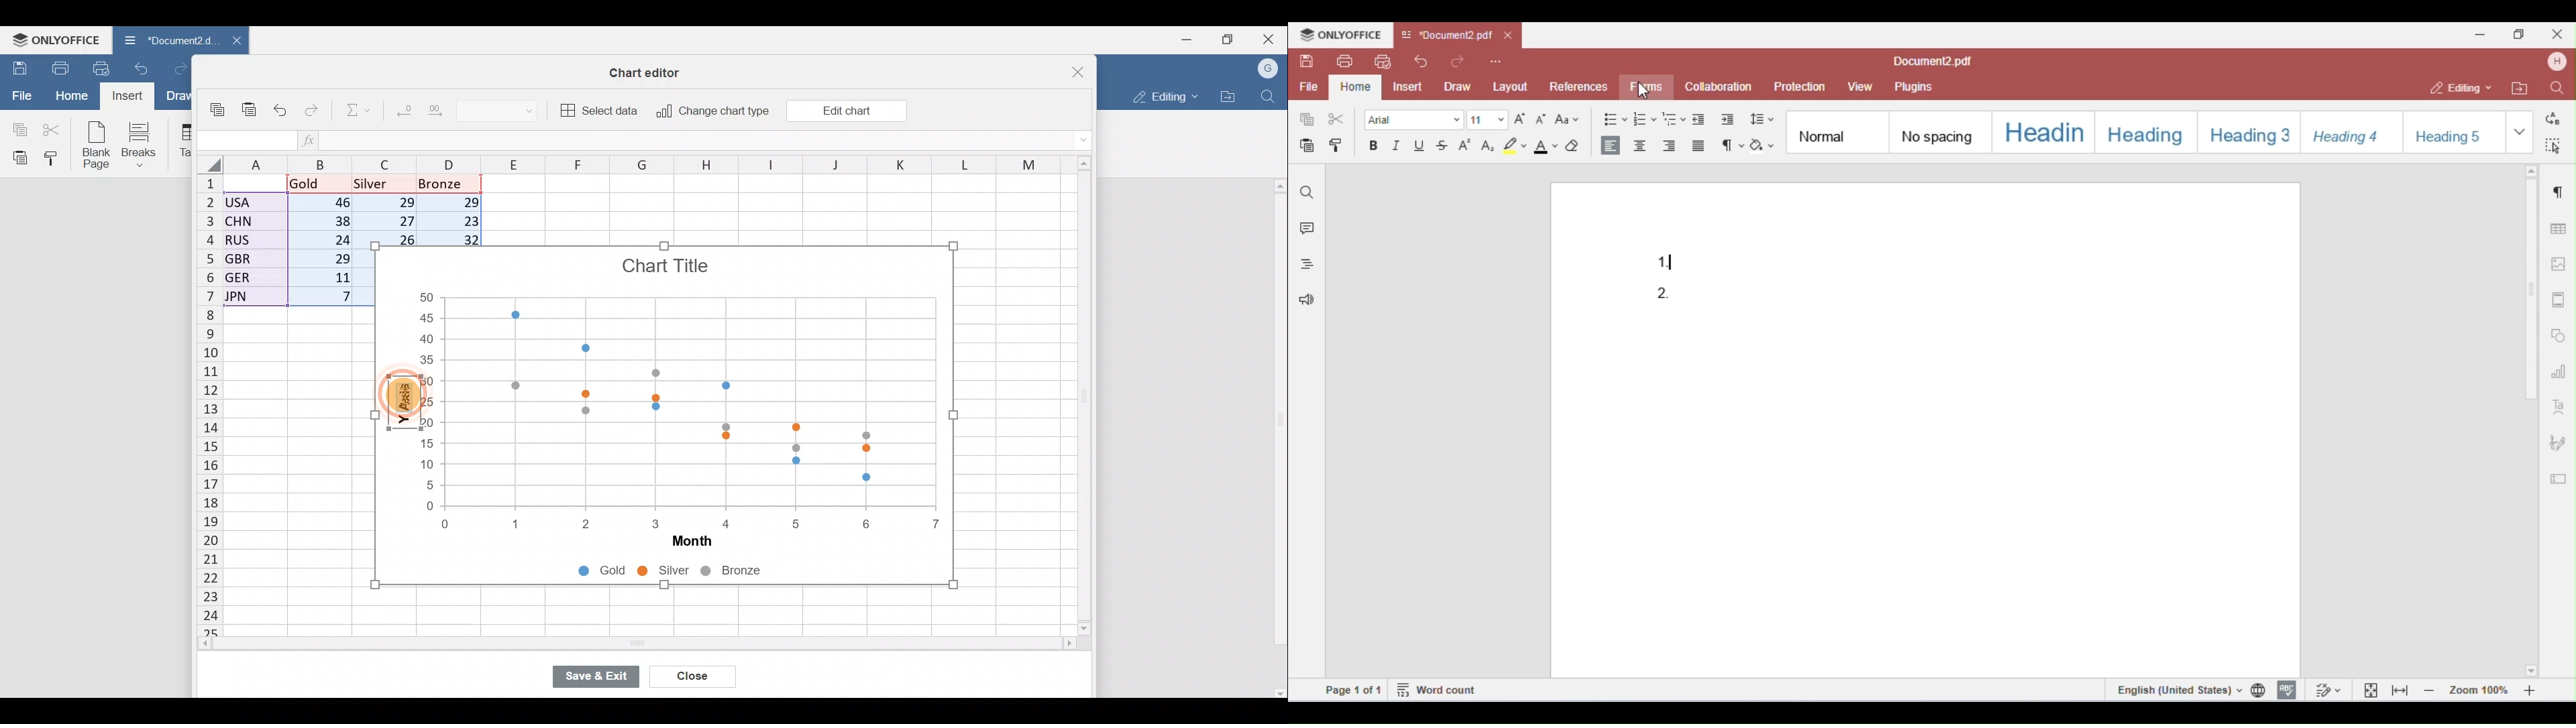  I want to click on ONLYOFFICE Menu, so click(55, 40).